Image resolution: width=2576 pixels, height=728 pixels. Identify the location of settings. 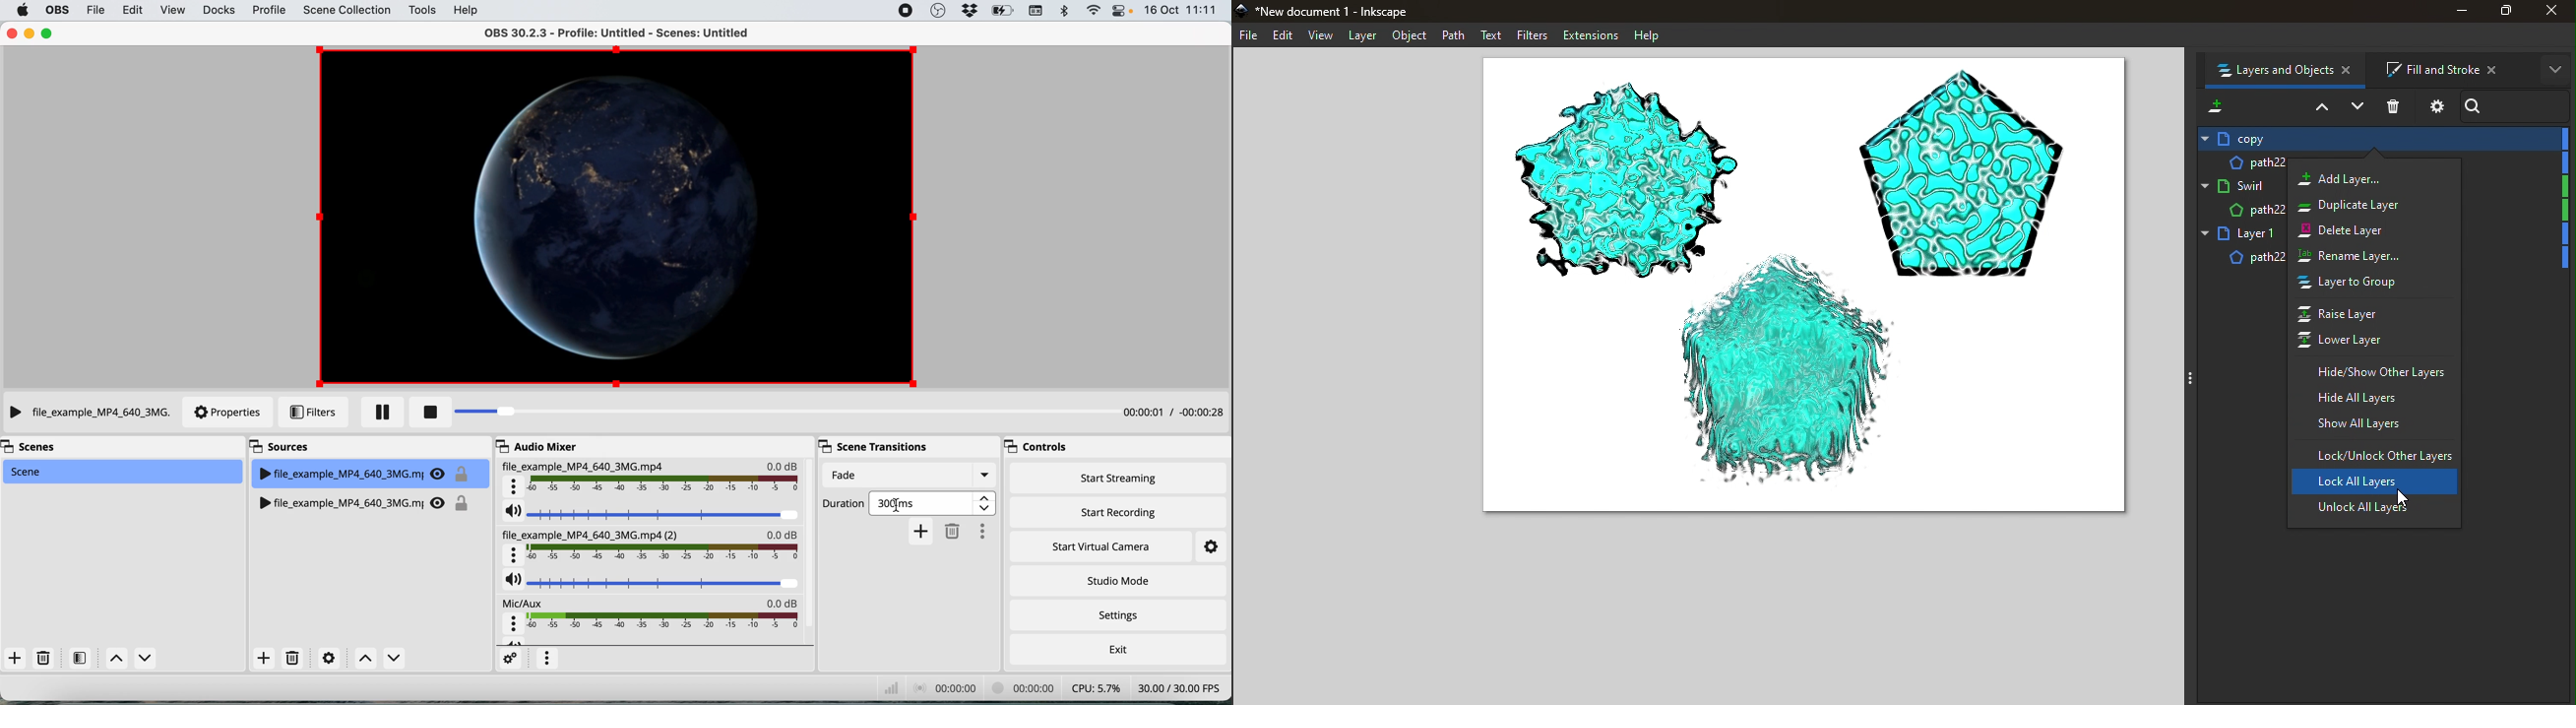
(326, 658).